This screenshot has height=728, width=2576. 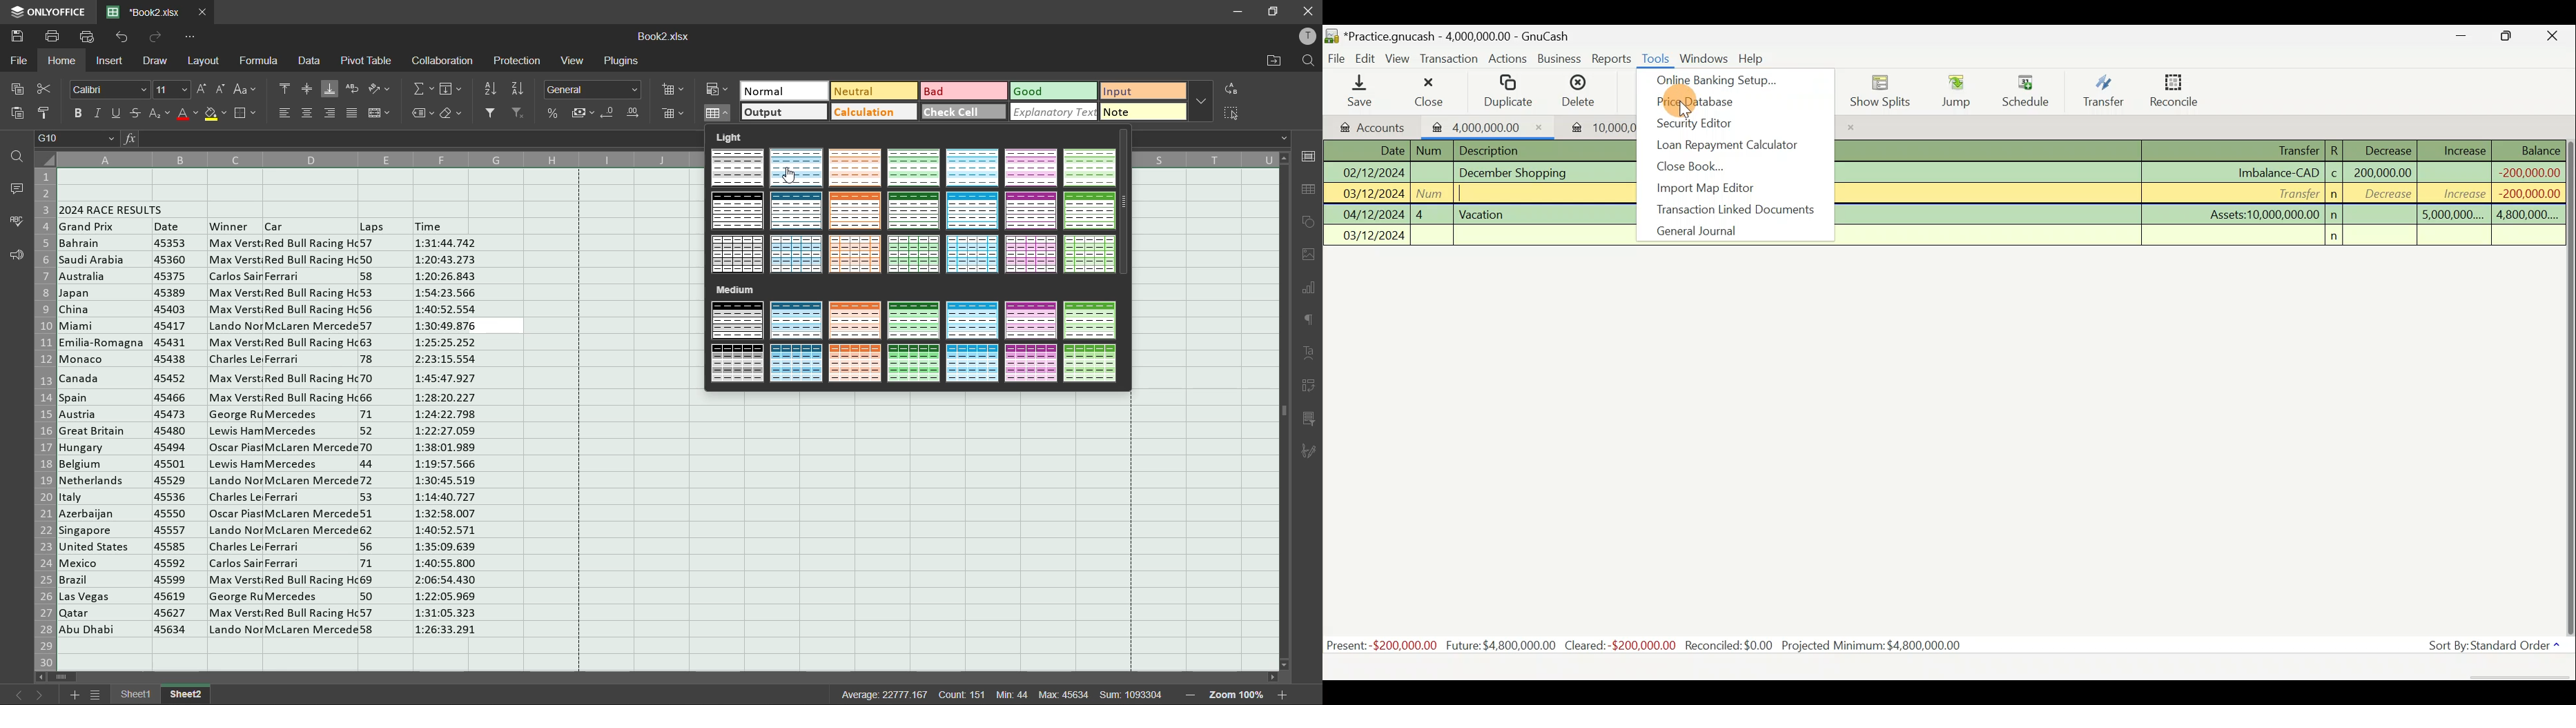 I want to click on copy, so click(x=19, y=90).